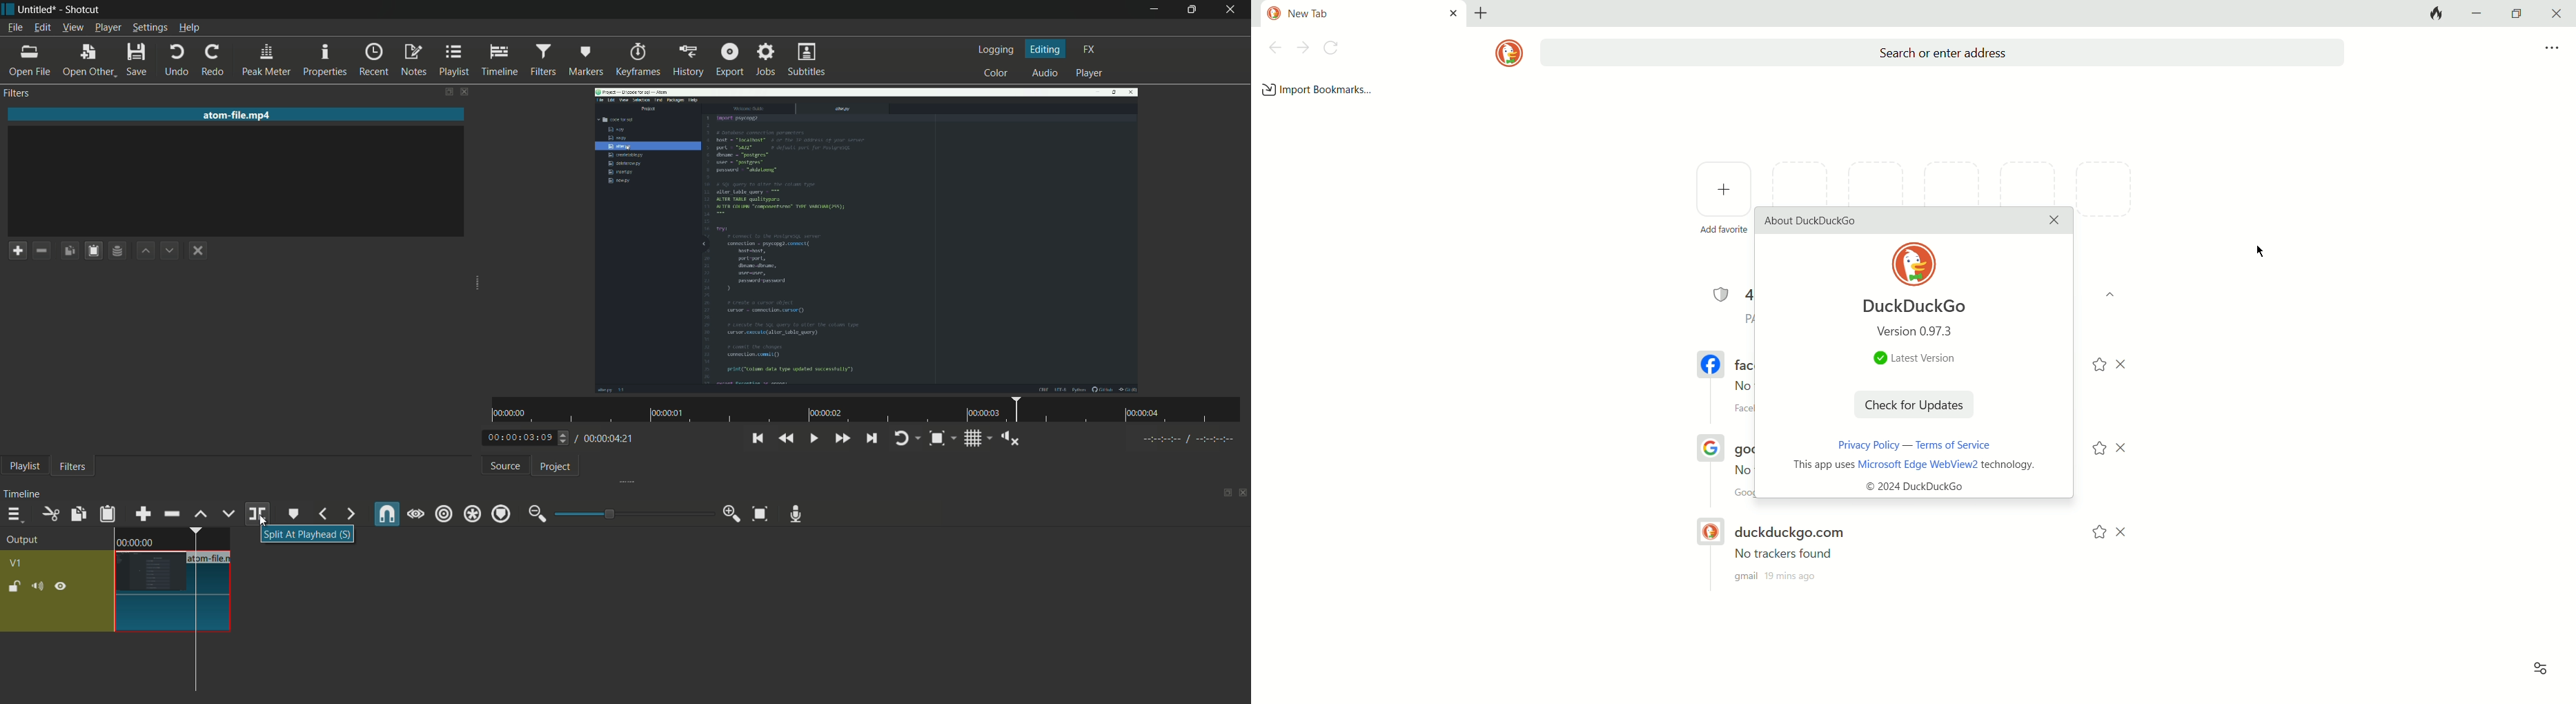 The height and width of the screenshot is (728, 2576). What do you see at coordinates (1243, 493) in the screenshot?
I see `close timeline` at bounding box center [1243, 493].